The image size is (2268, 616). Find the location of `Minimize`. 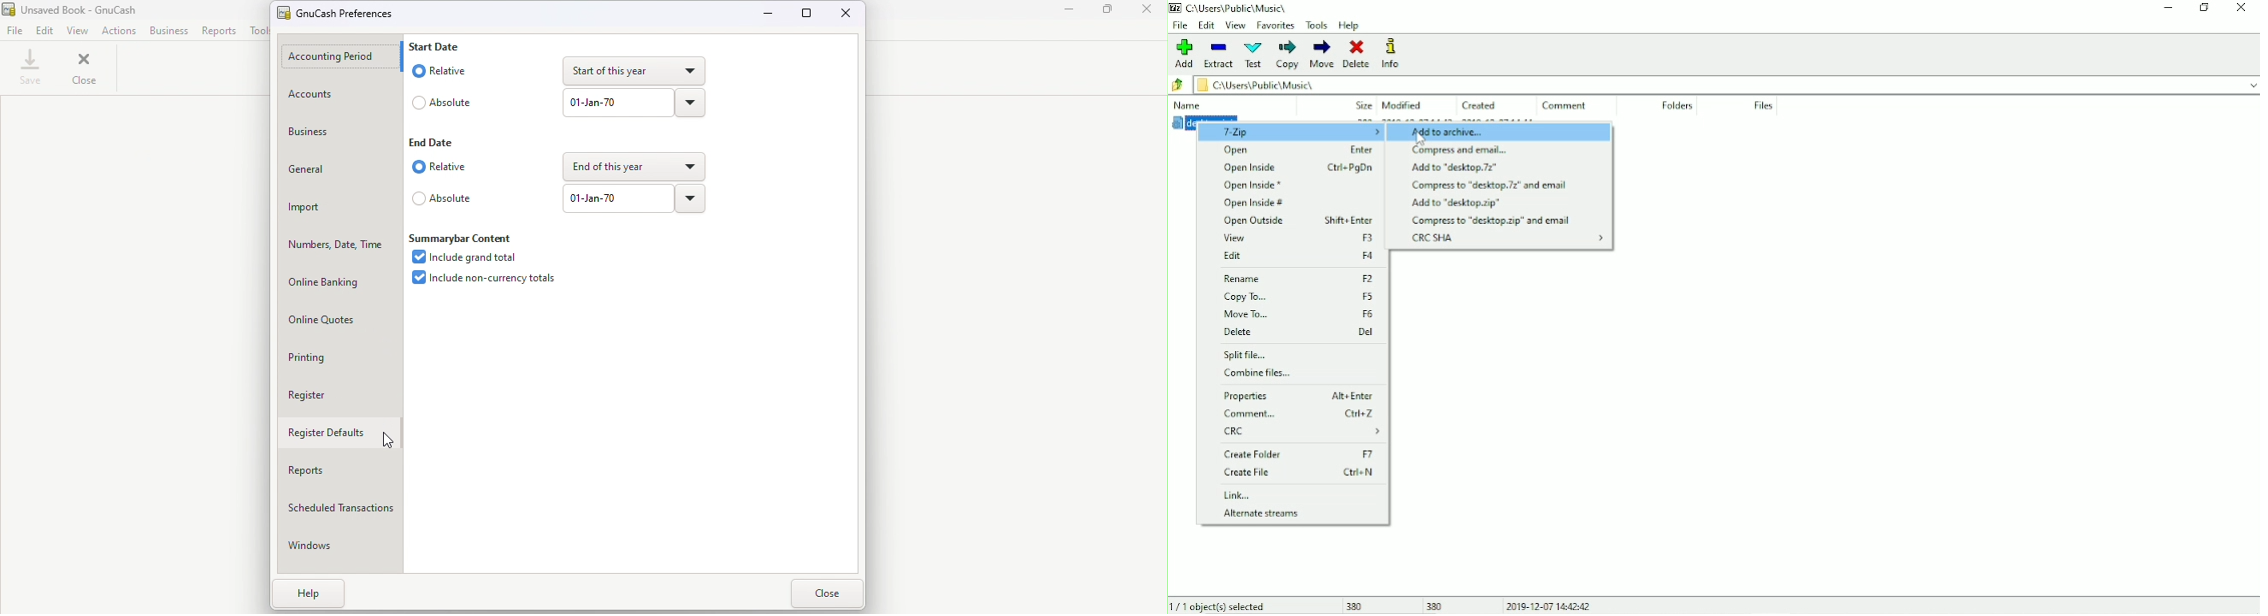

Minimize is located at coordinates (1067, 15).